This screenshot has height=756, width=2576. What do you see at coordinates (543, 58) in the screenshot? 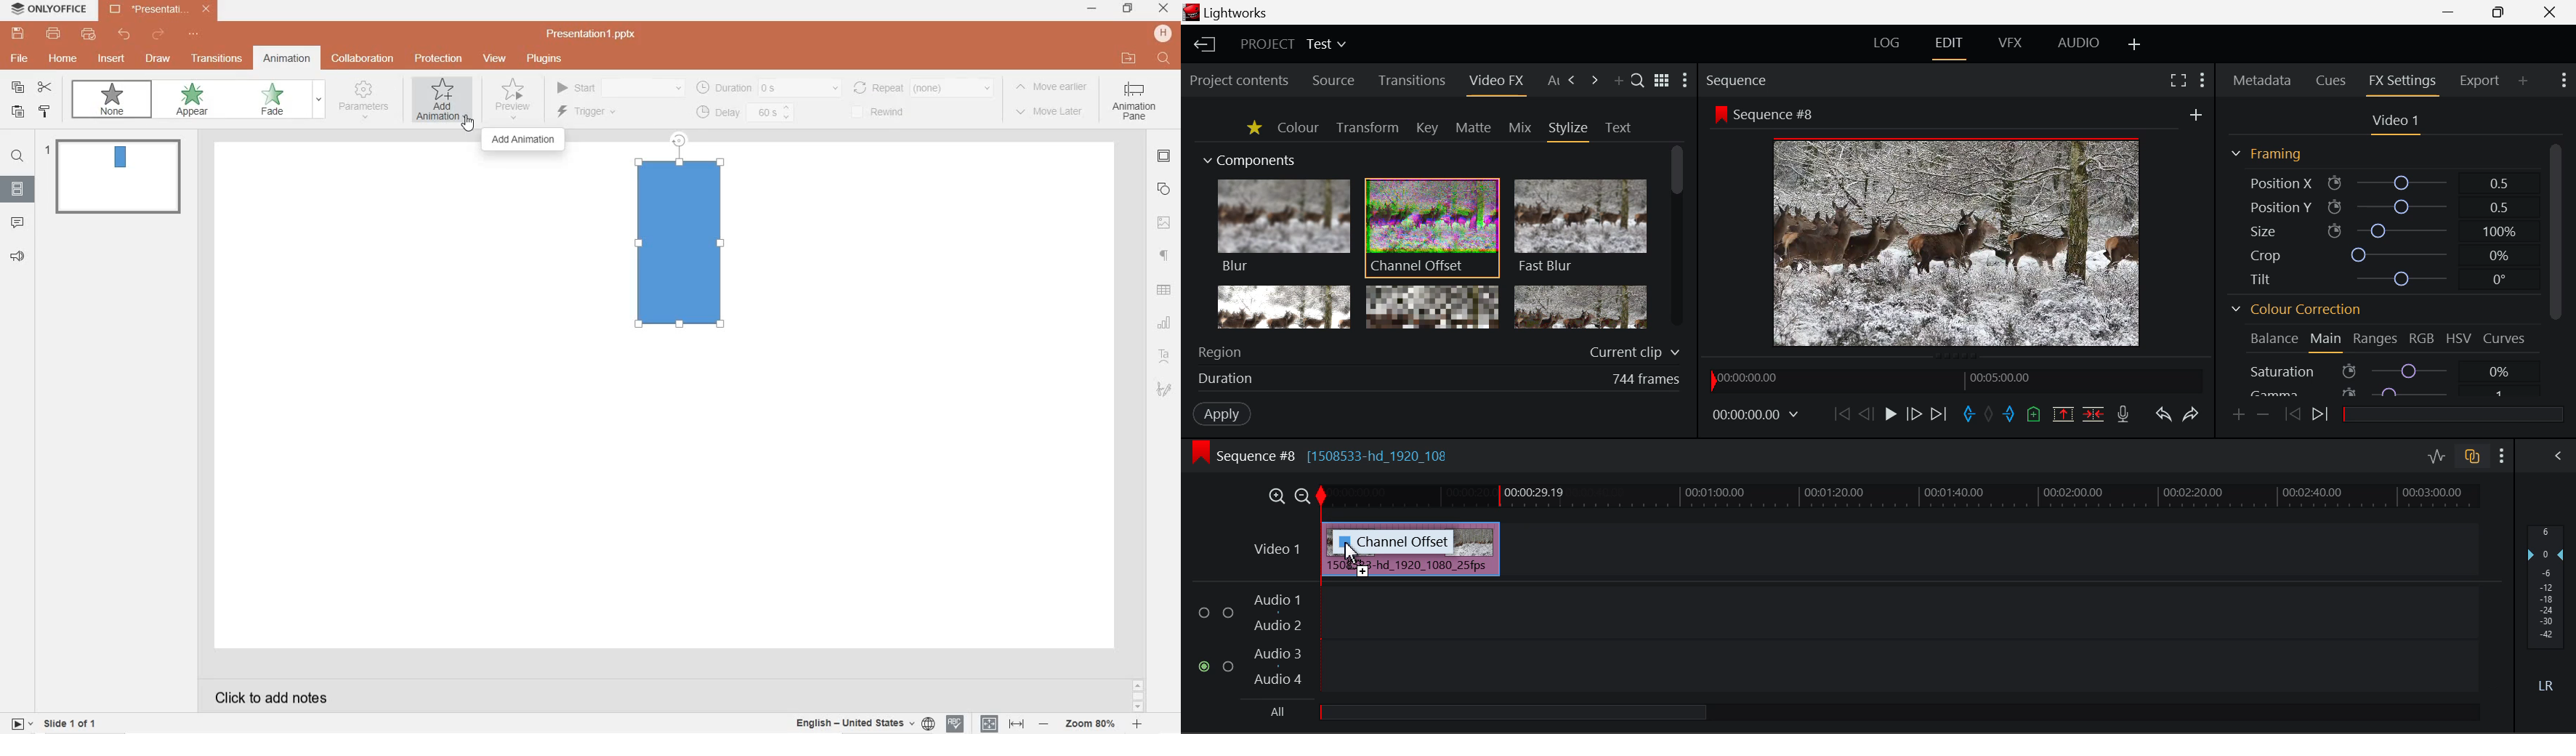
I see `plugins` at bounding box center [543, 58].